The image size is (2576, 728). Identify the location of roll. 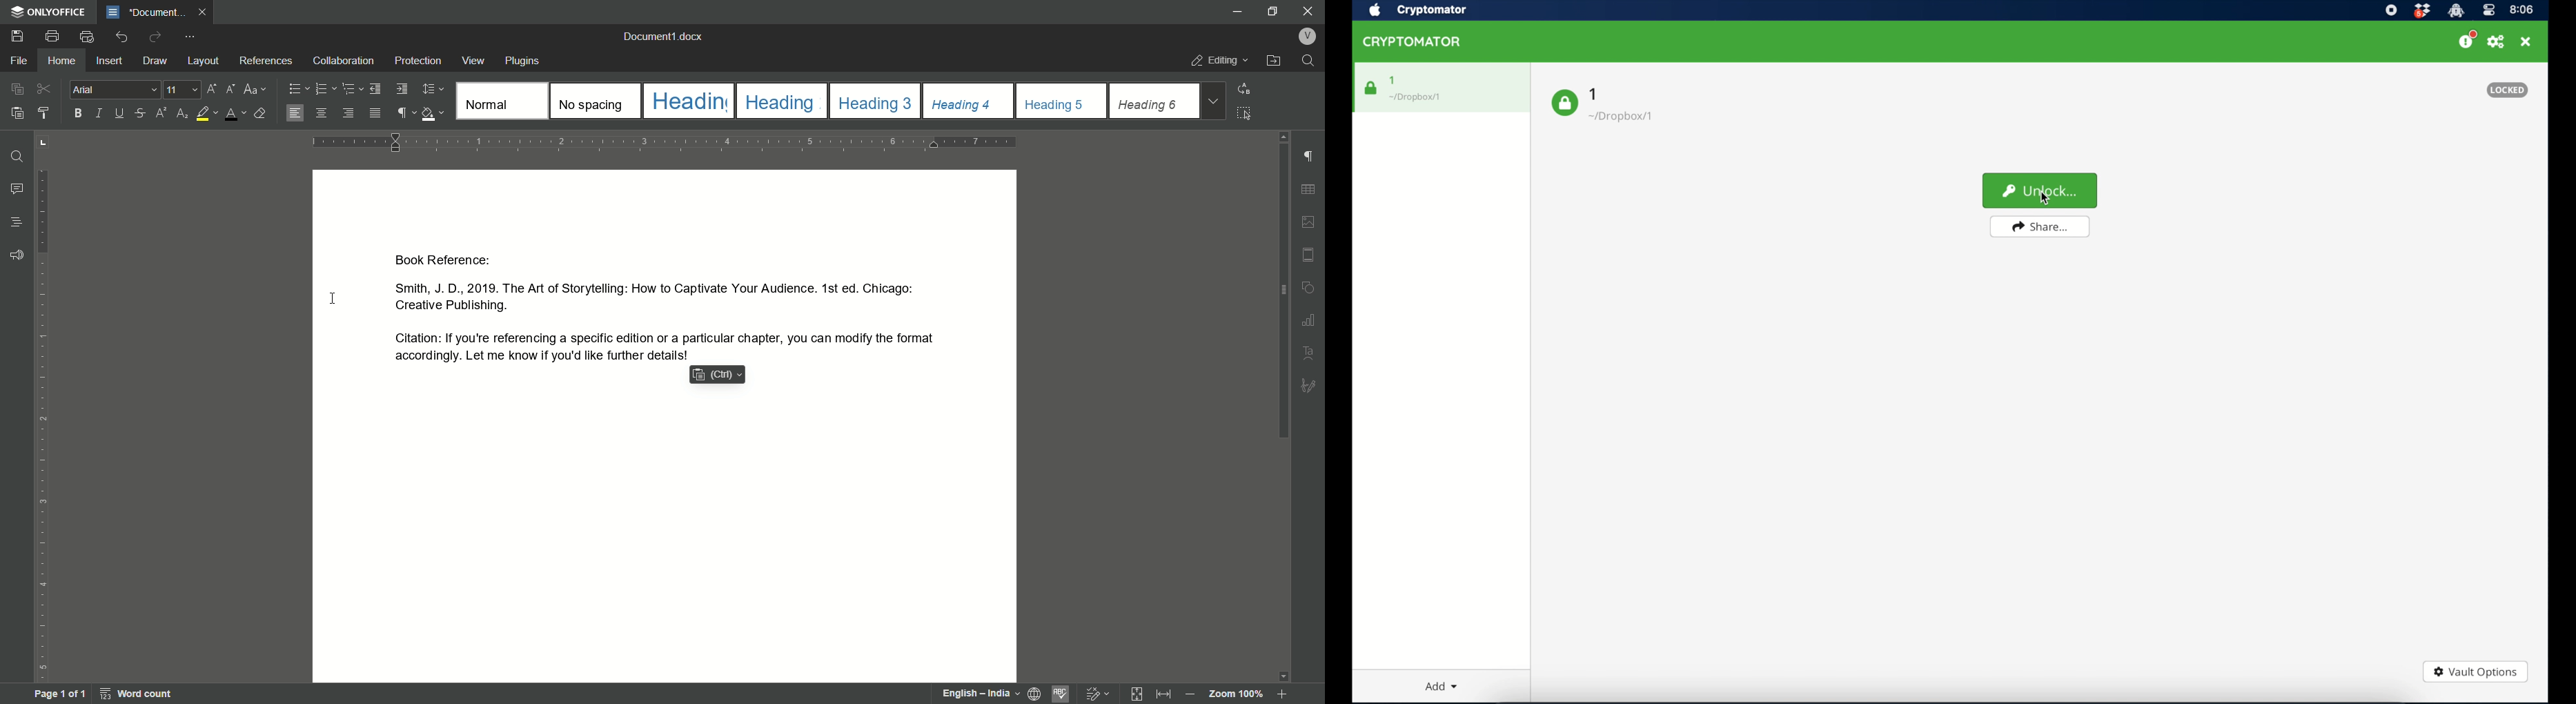
(1284, 138).